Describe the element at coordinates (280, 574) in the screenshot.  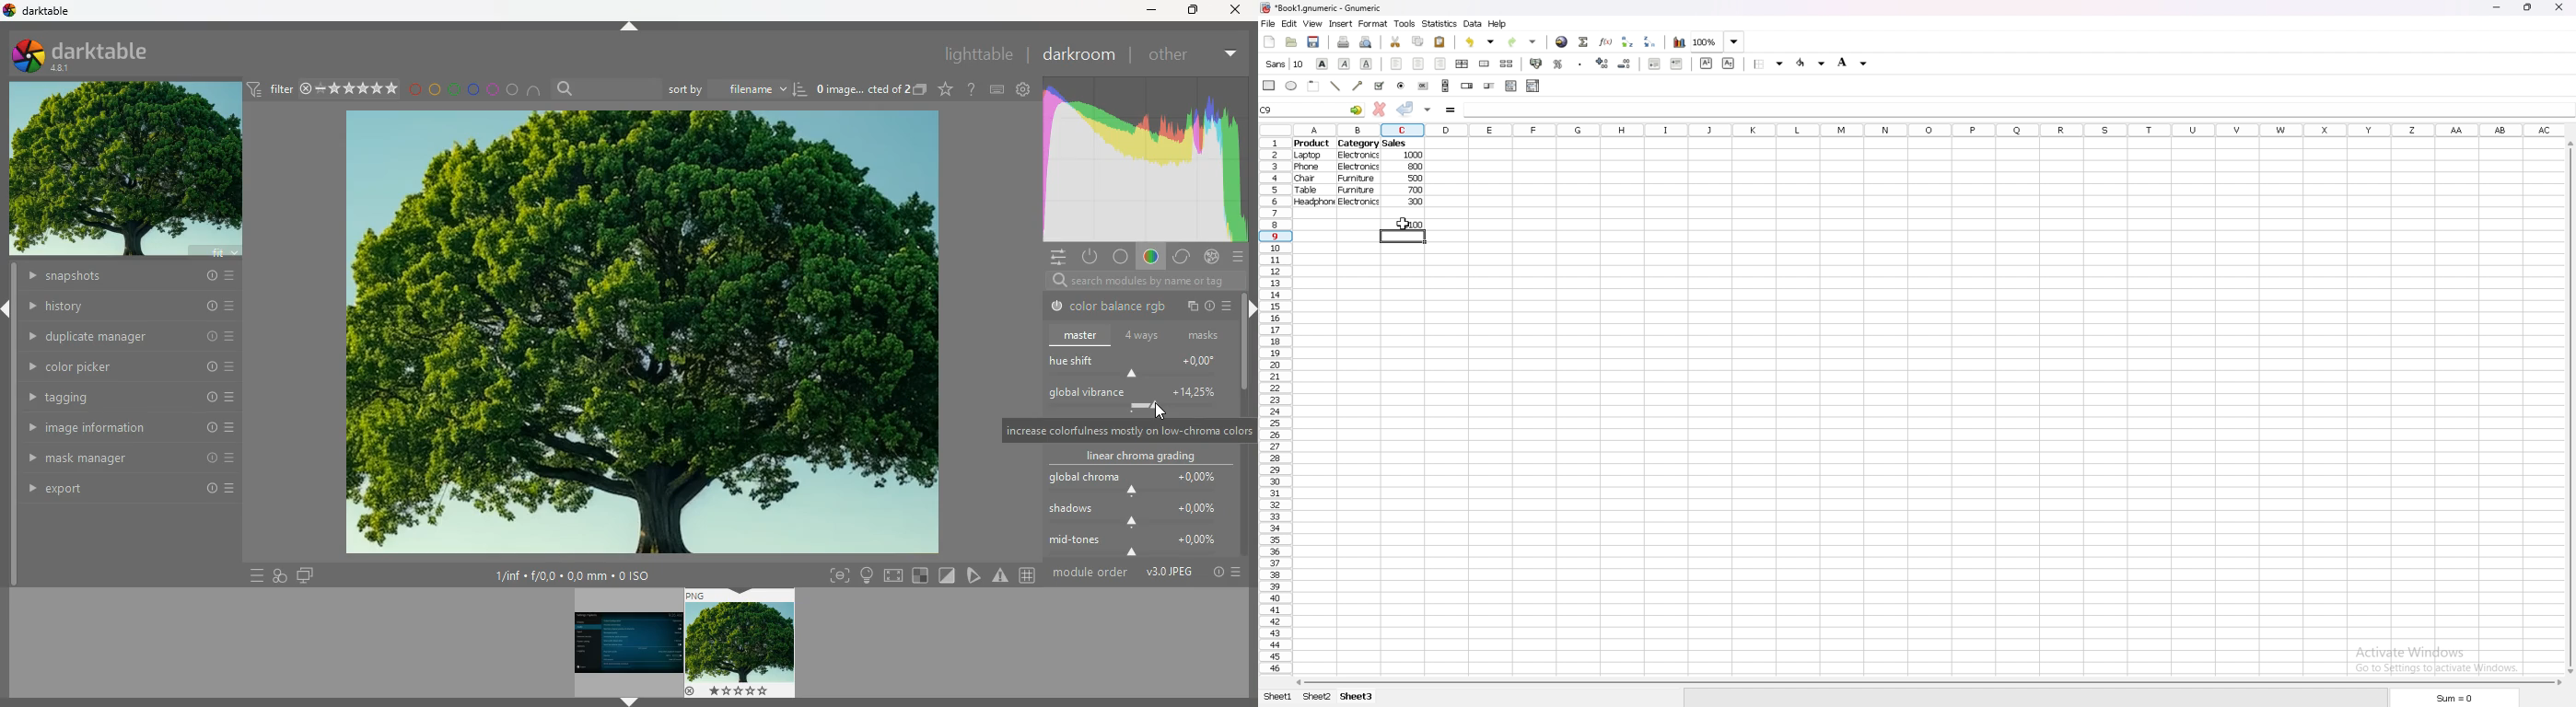
I see `overlap` at that location.